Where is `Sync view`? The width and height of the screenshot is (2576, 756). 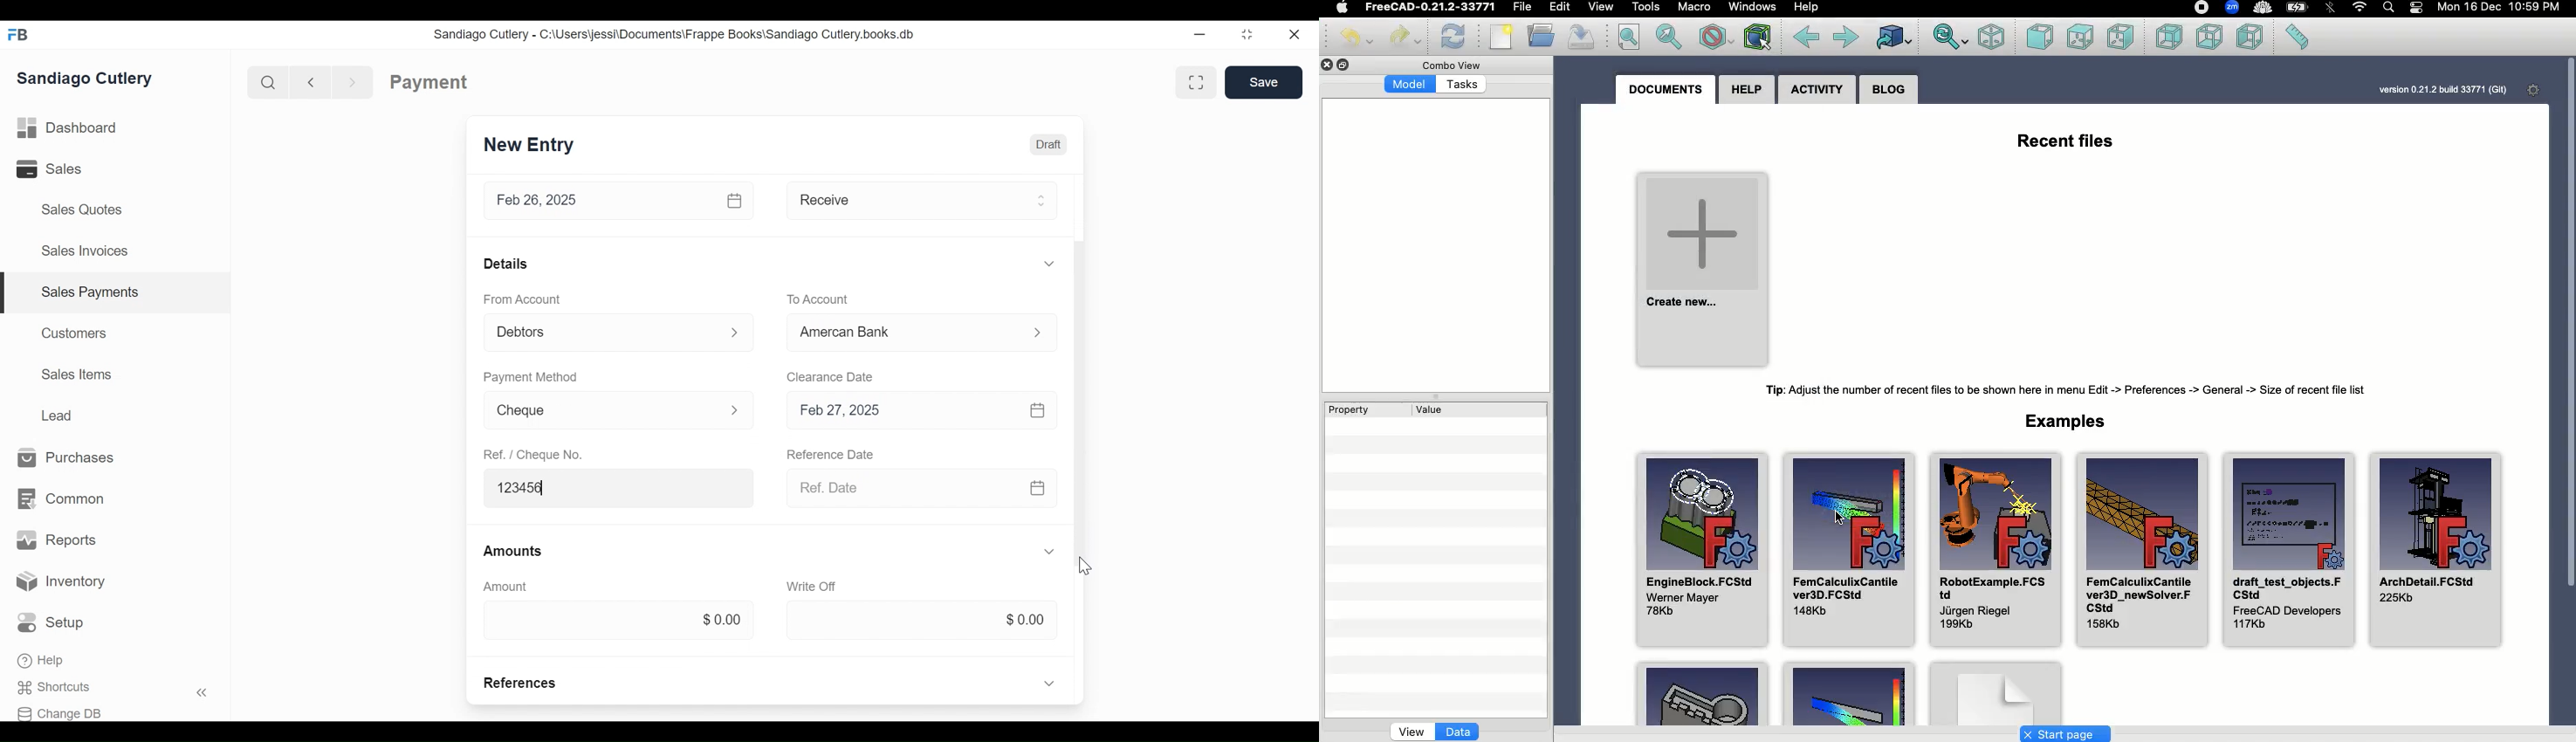 Sync view is located at coordinates (1954, 41).